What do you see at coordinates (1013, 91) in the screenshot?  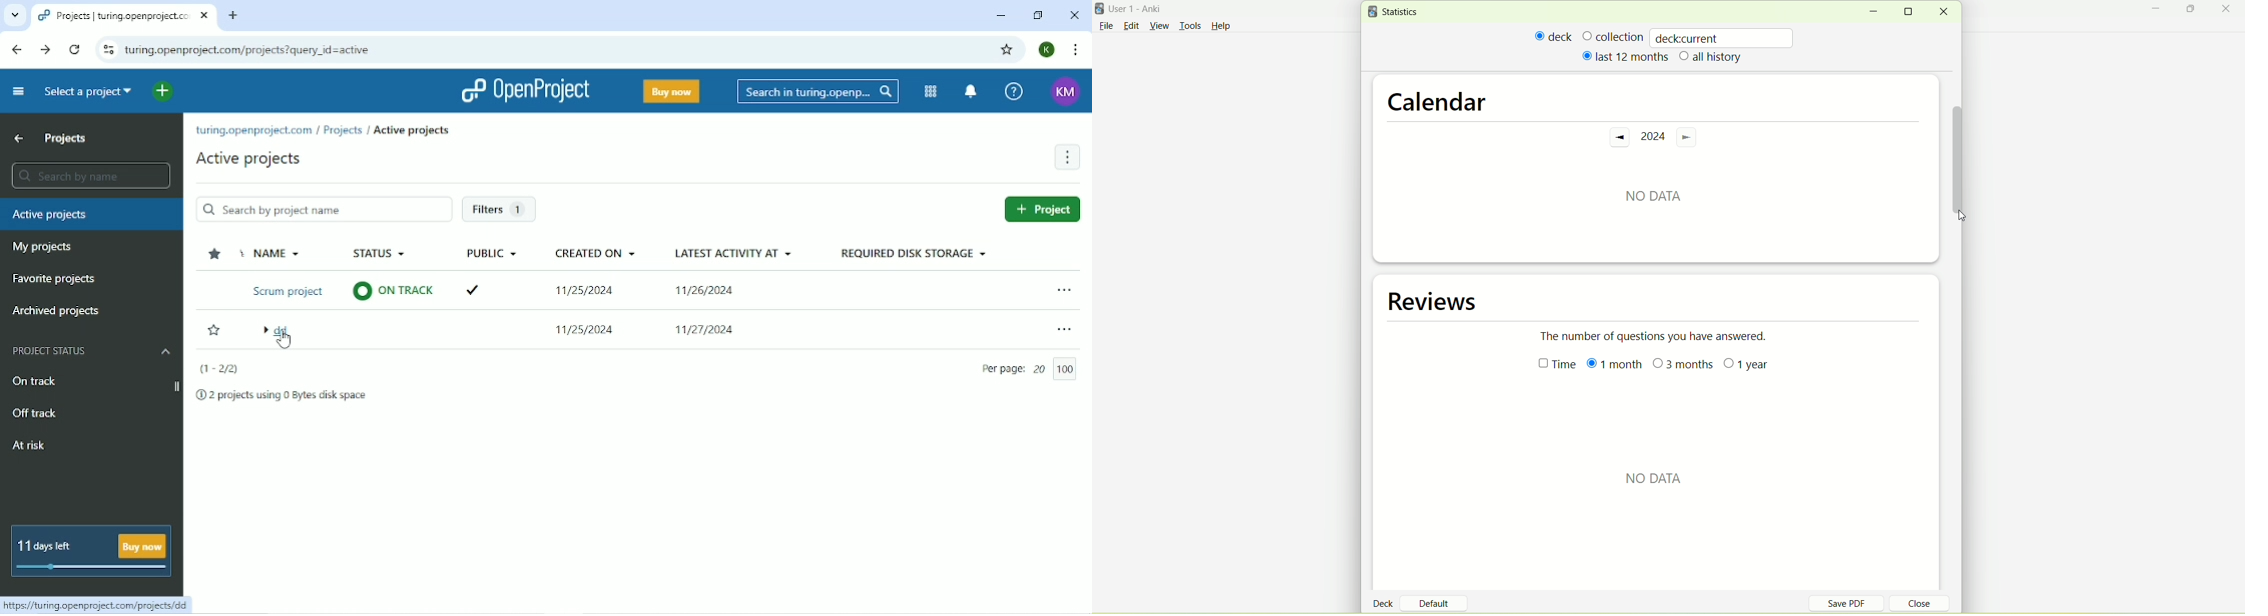 I see `Help` at bounding box center [1013, 91].